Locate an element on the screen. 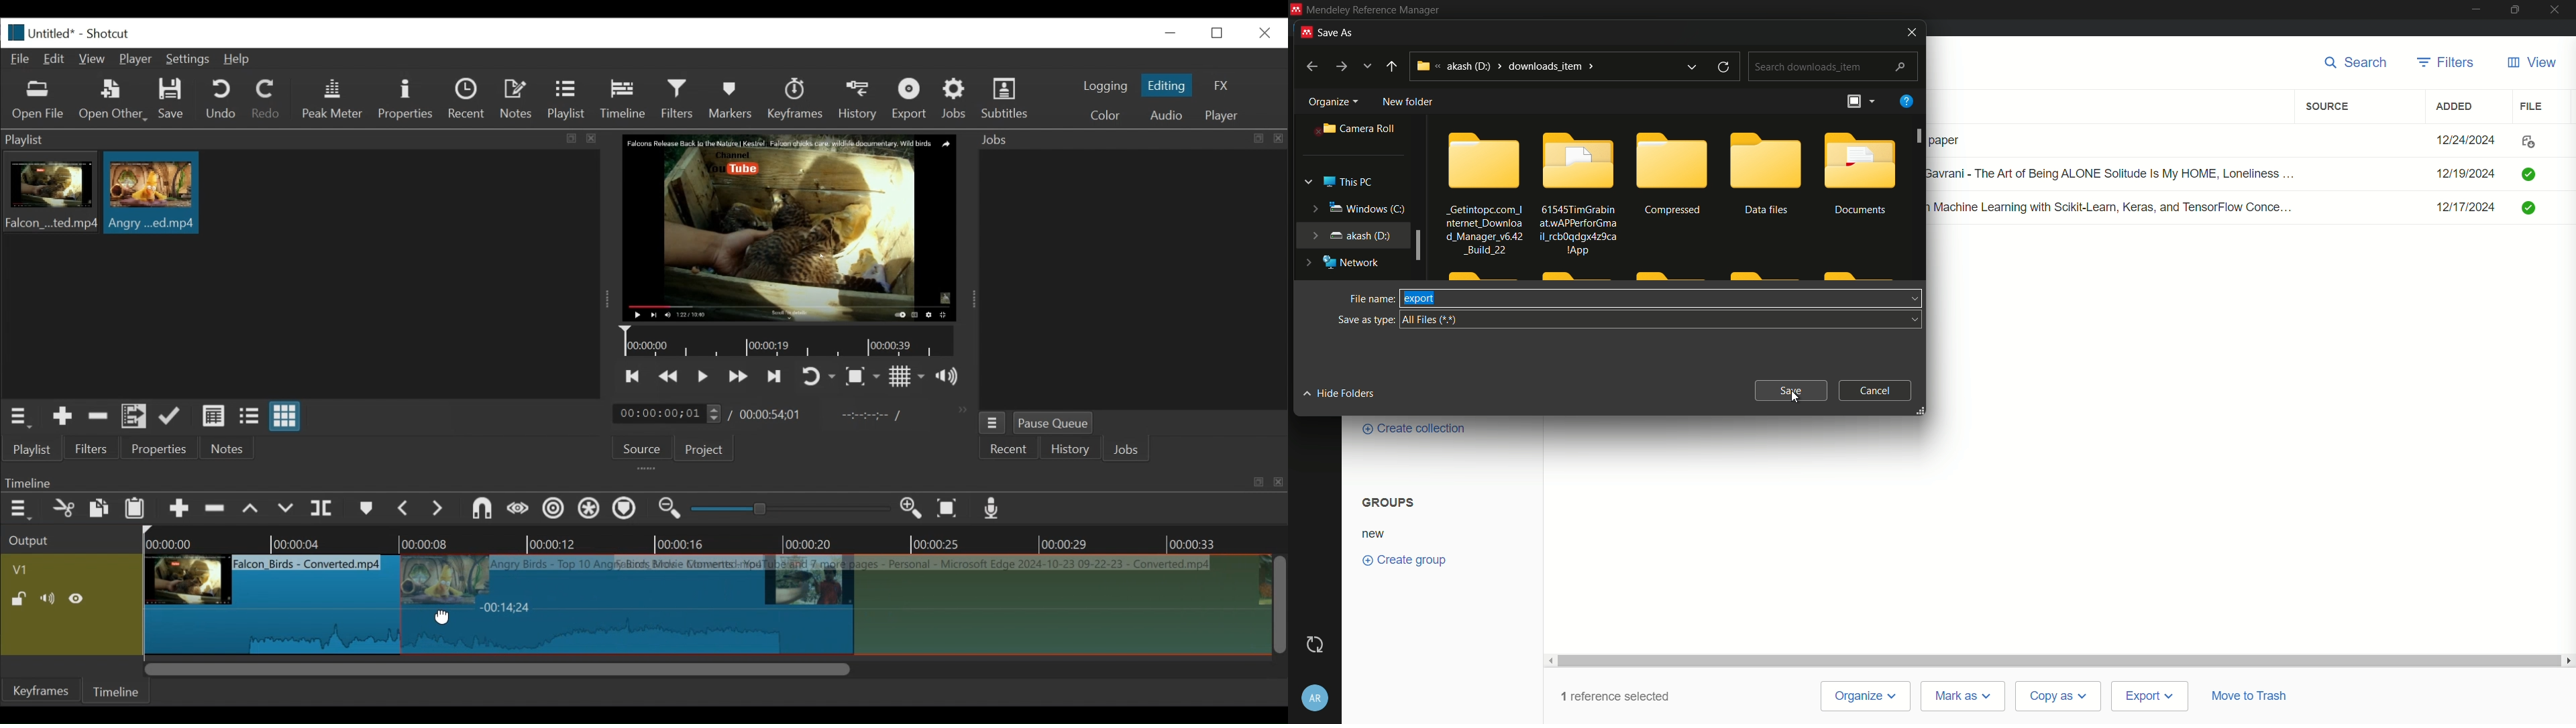  app icon is located at coordinates (1296, 8).